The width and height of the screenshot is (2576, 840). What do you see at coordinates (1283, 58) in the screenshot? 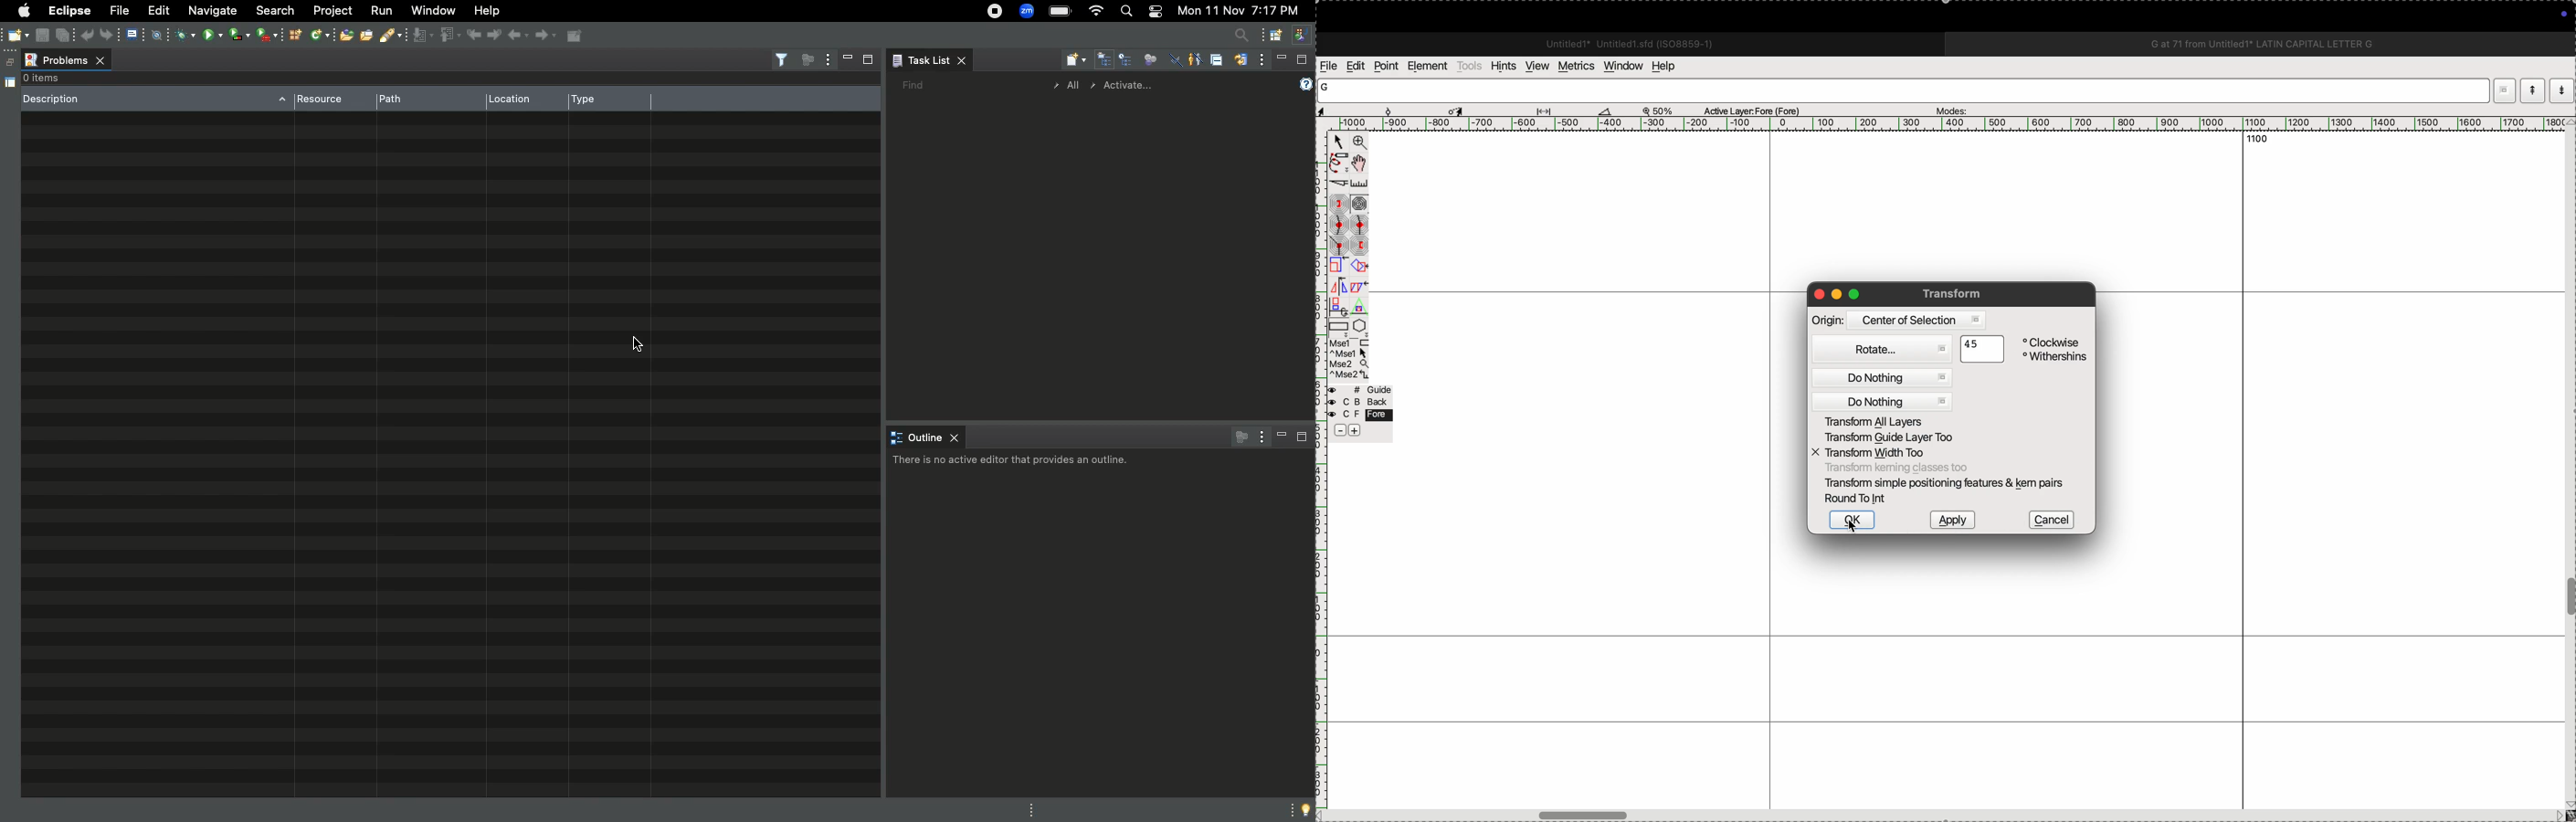
I see `Minimize` at bounding box center [1283, 58].